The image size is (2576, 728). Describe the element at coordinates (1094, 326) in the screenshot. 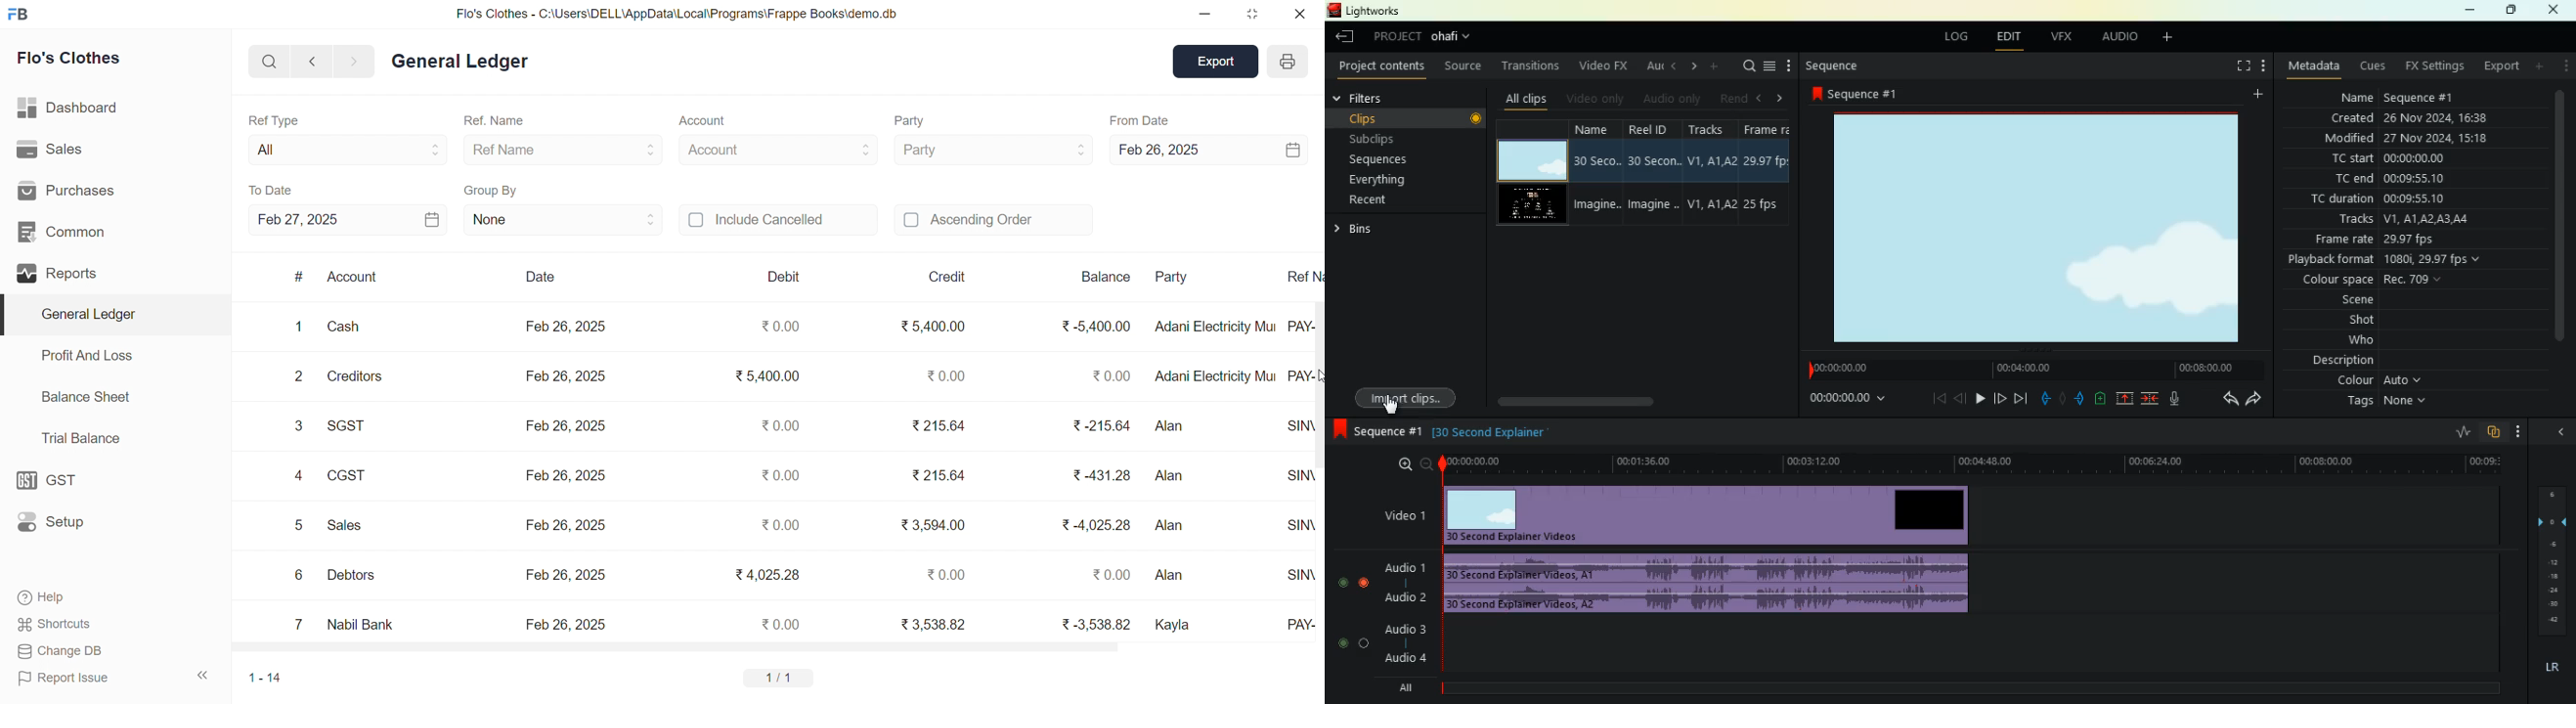

I see `₹ -5,400.00` at that location.